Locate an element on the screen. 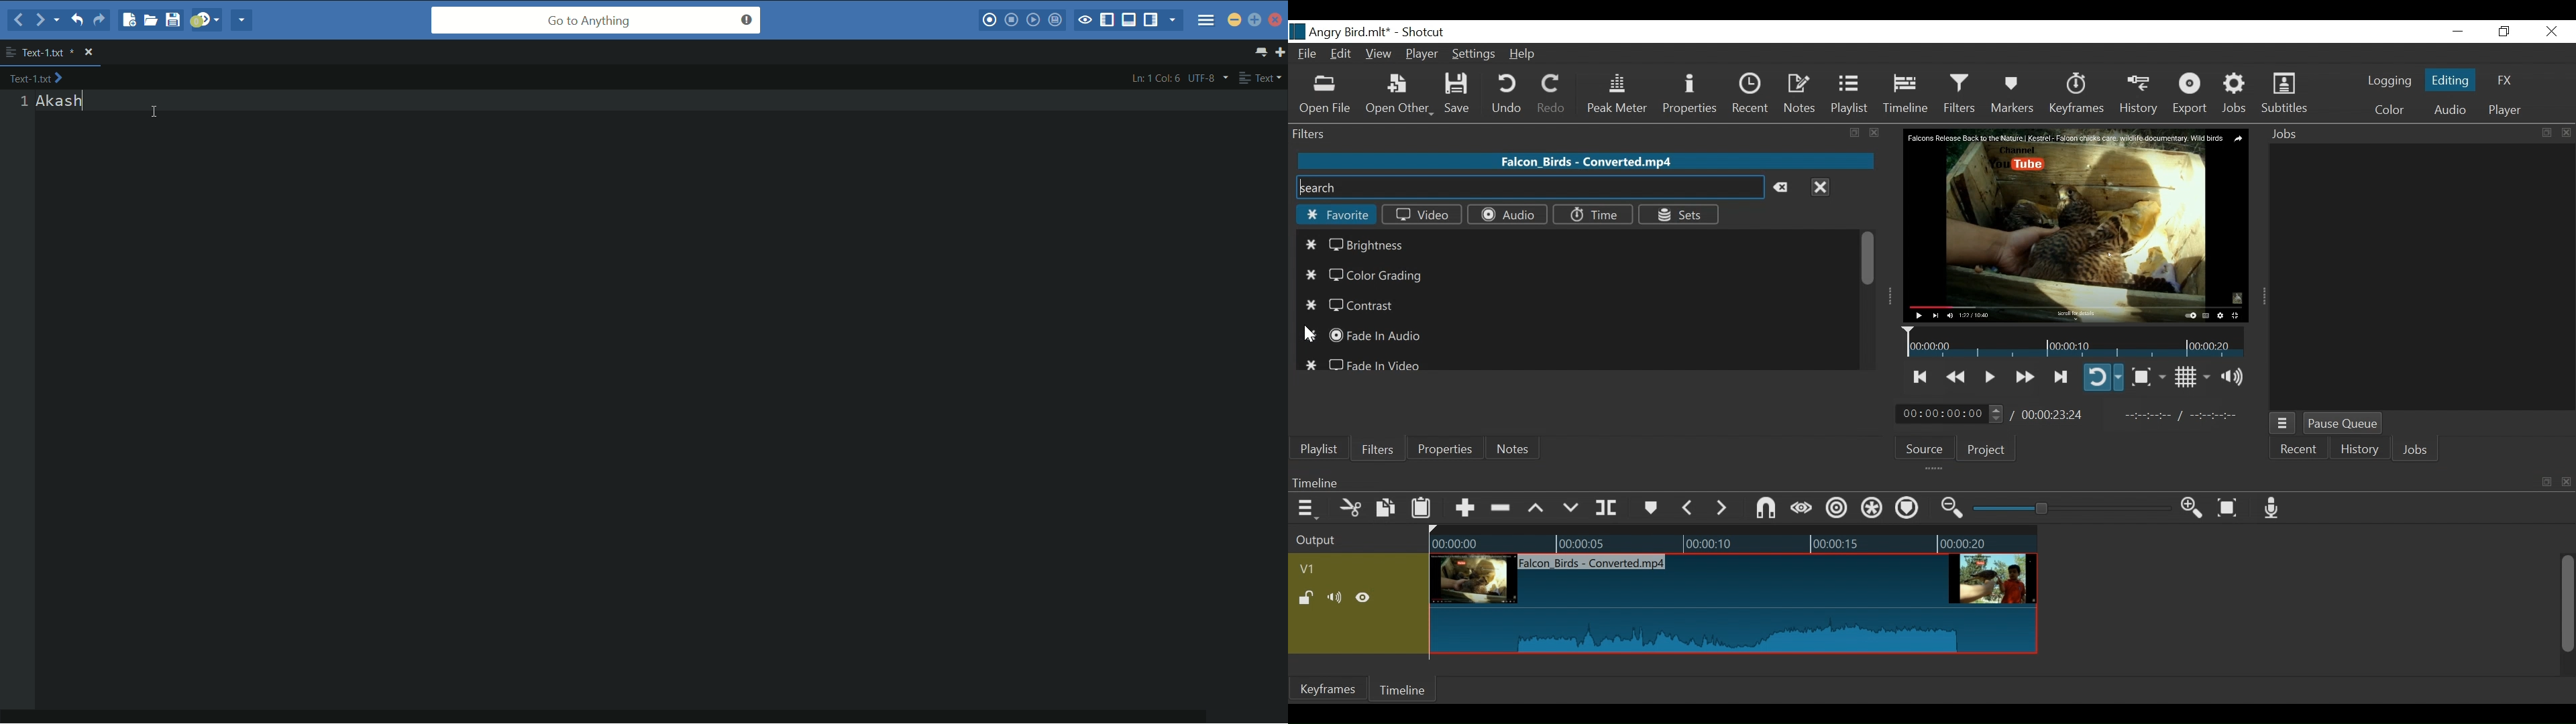  Play backward quickly is located at coordinates (1957, 377).